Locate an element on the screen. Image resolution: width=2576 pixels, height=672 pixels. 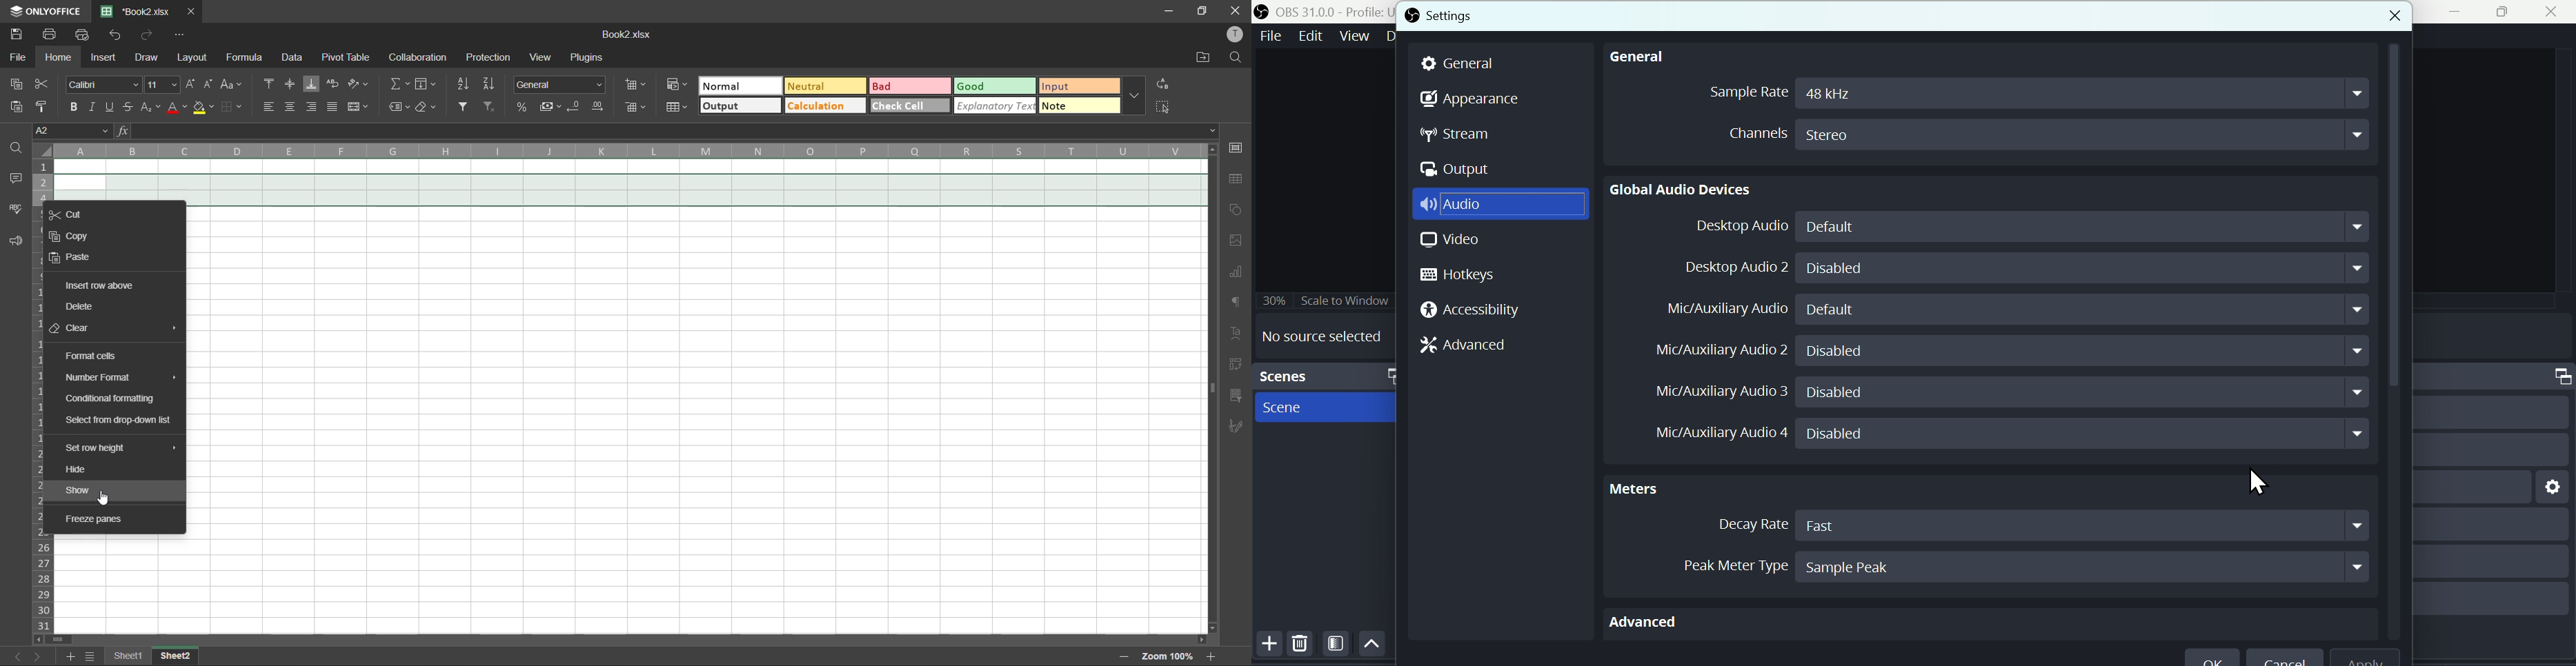
sub/superscript is located at coordinates (147, 106).